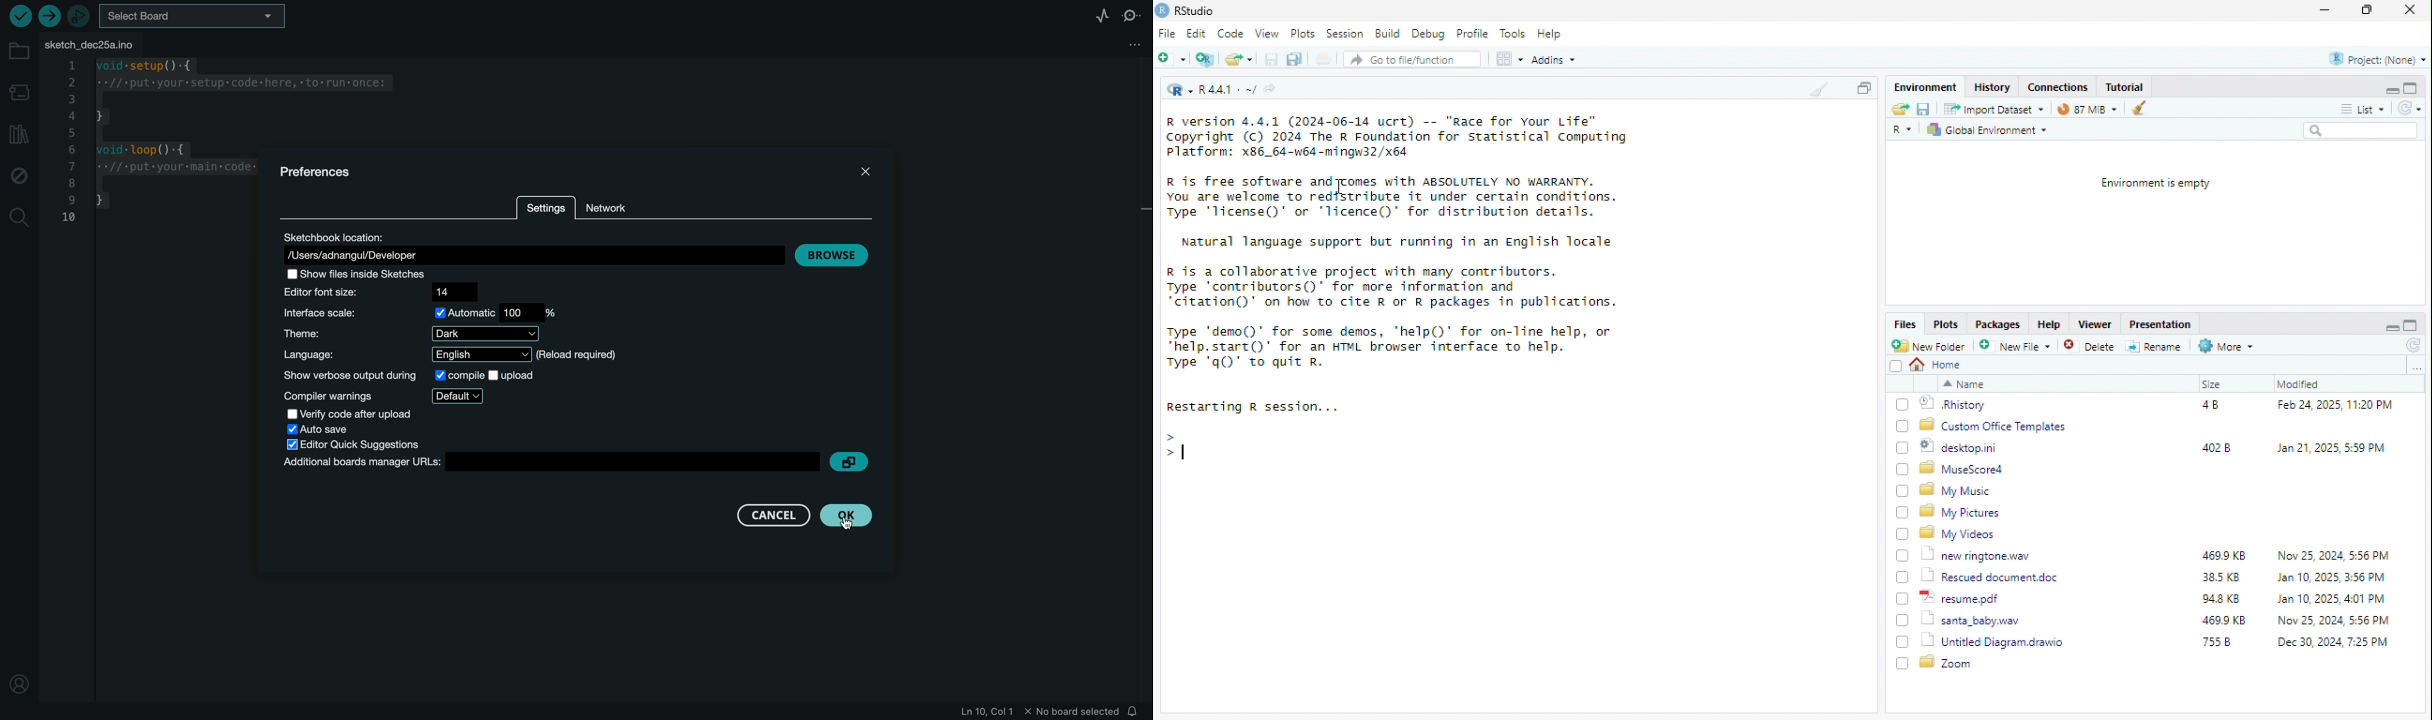 The height and width of the screenshot is (728, 2436). Describe the element at coordinates (2415, 346) in the screenshot. I see `reload` at that location.